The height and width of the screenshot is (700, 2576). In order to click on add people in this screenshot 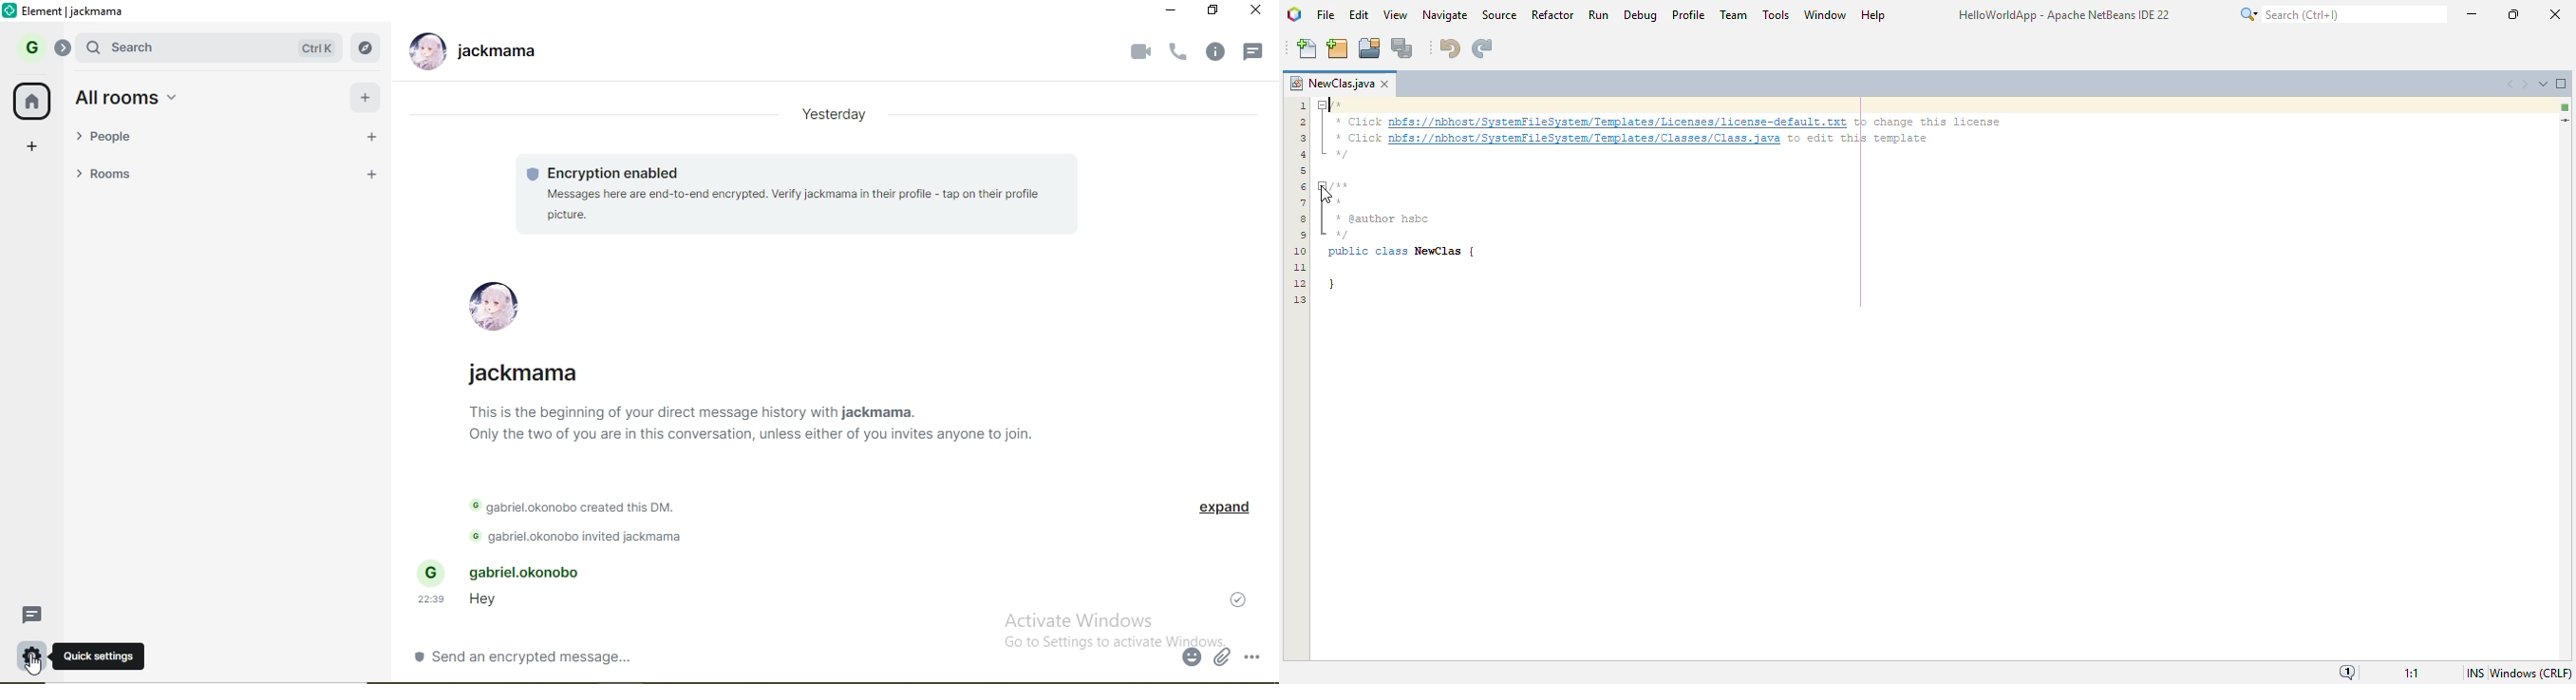, I will do `click(373, 140)`.